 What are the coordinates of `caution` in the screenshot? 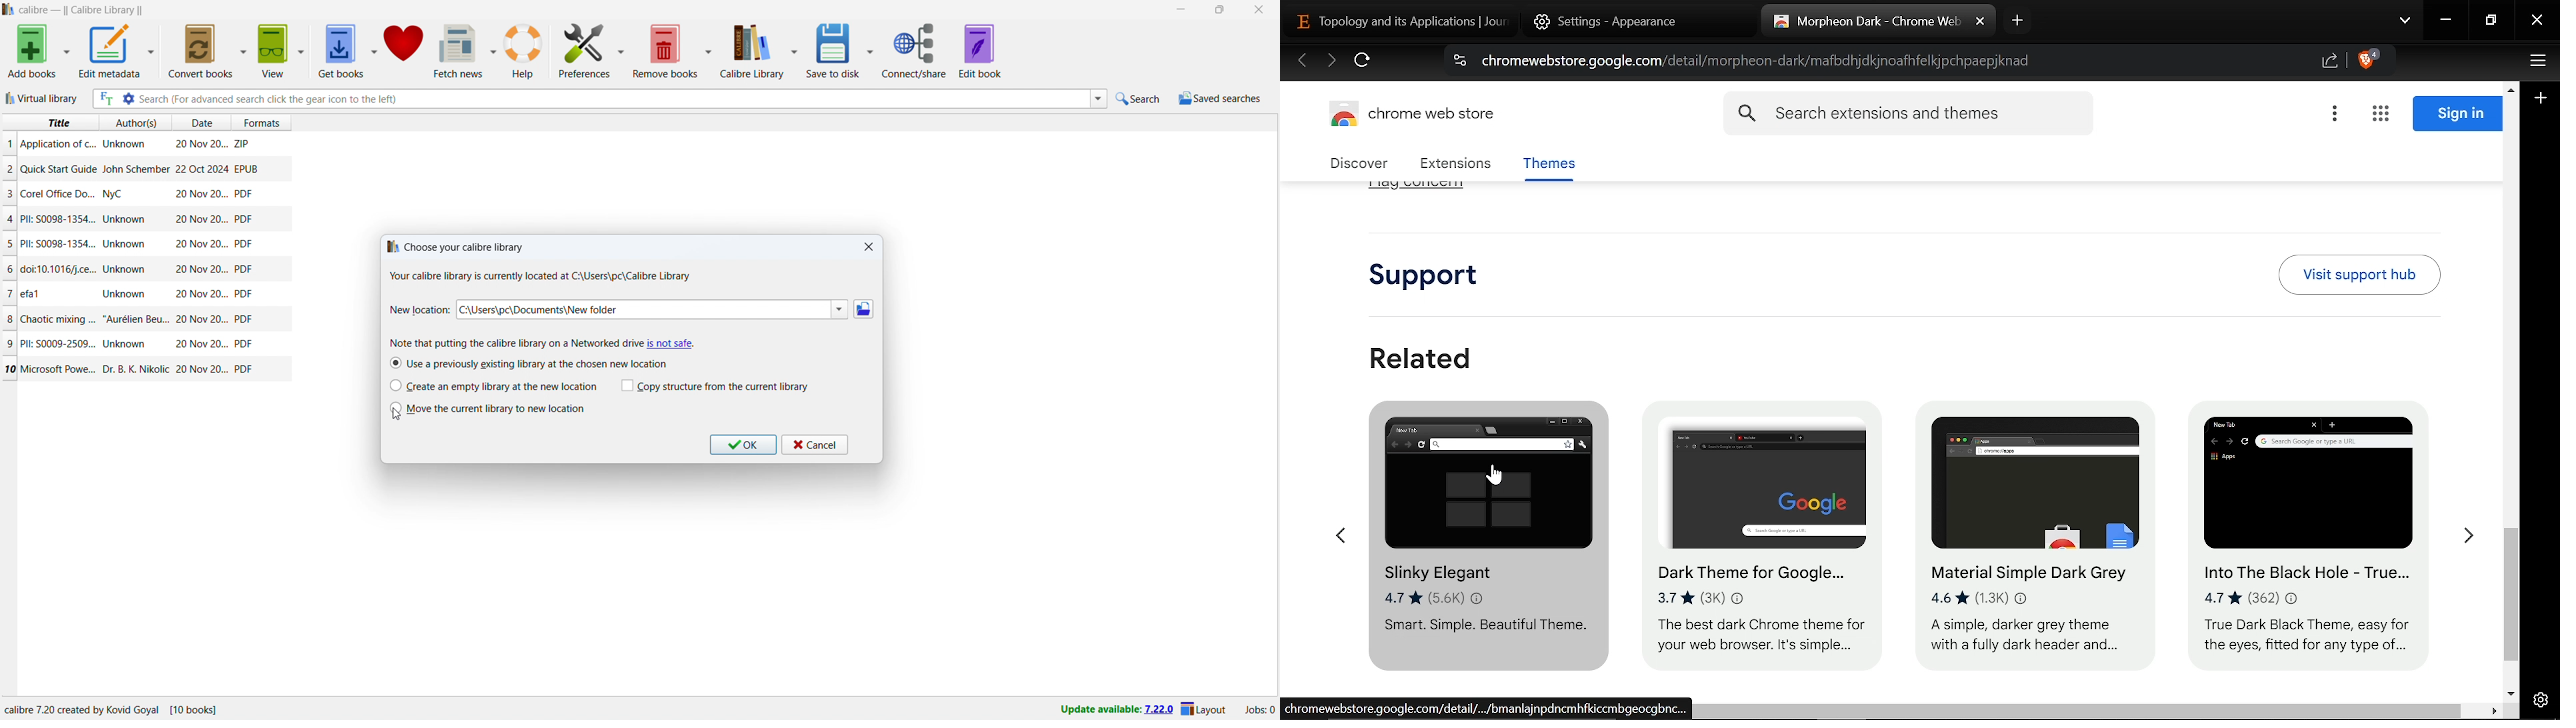 It's located at (670, 343).